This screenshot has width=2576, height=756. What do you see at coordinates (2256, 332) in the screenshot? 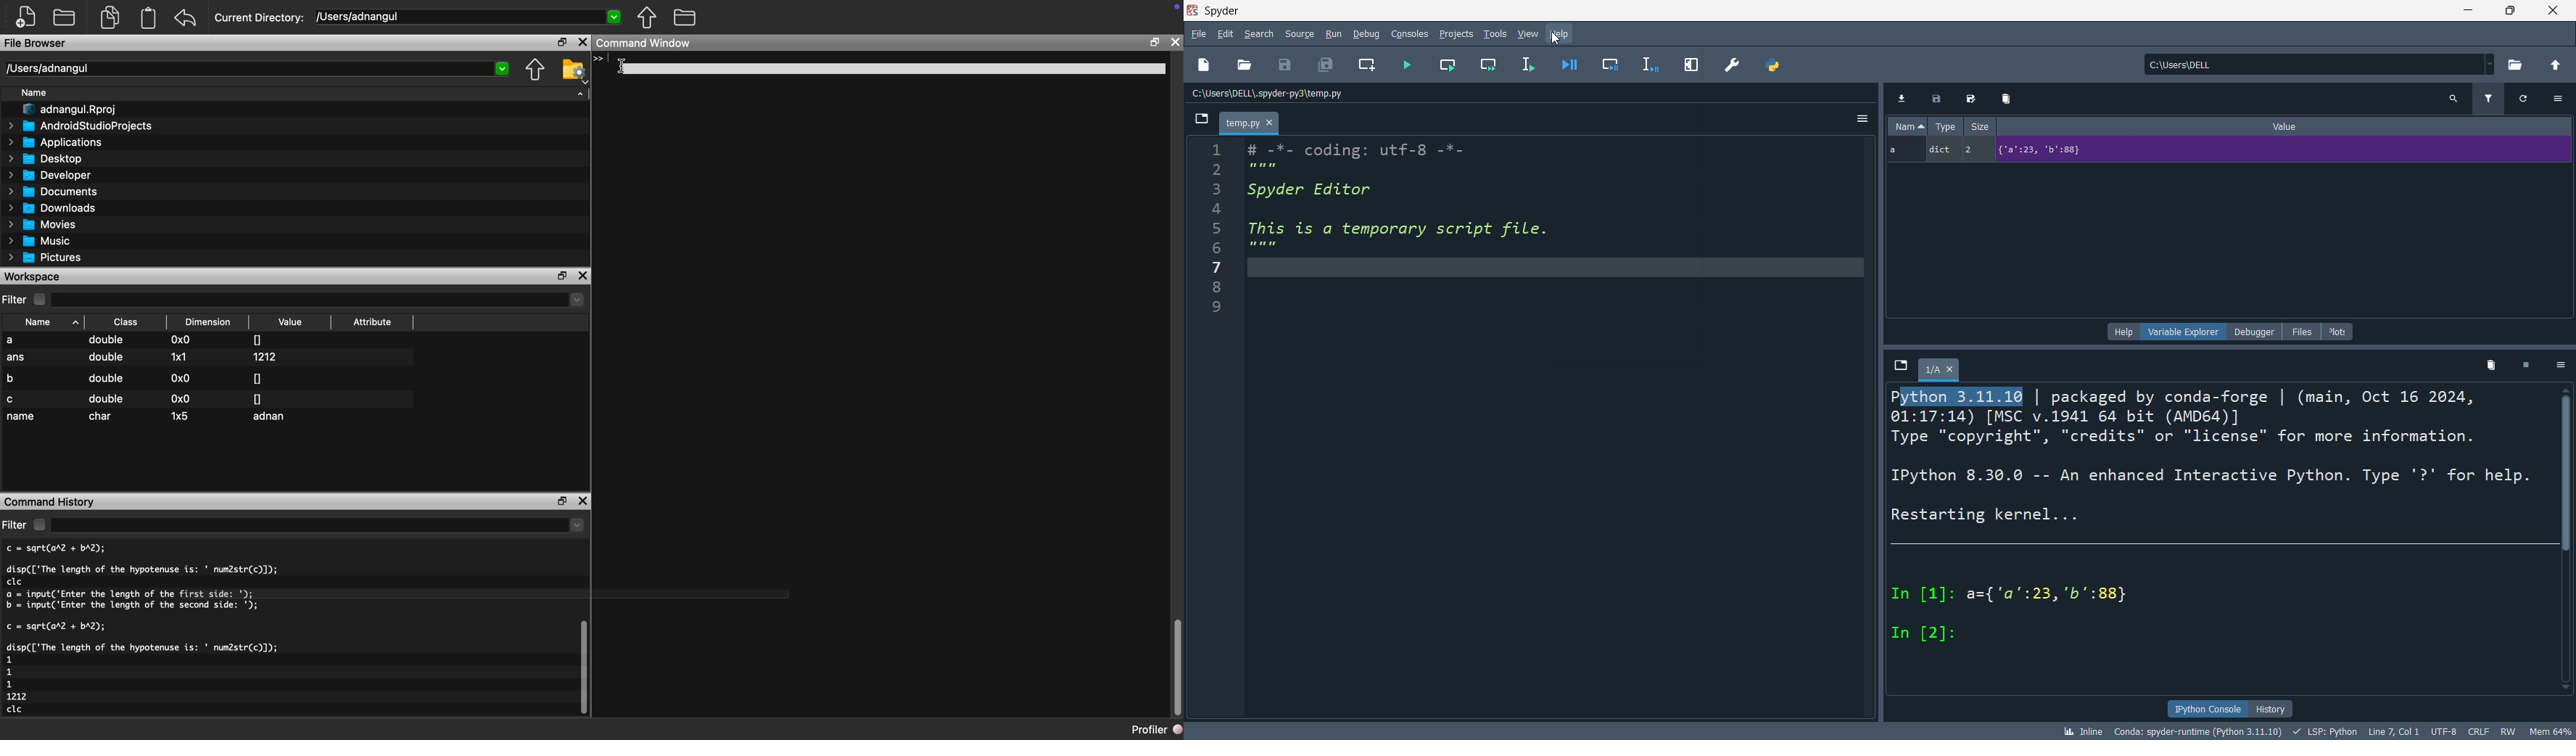
I see `debugger` at bounding box center [2256, 332].